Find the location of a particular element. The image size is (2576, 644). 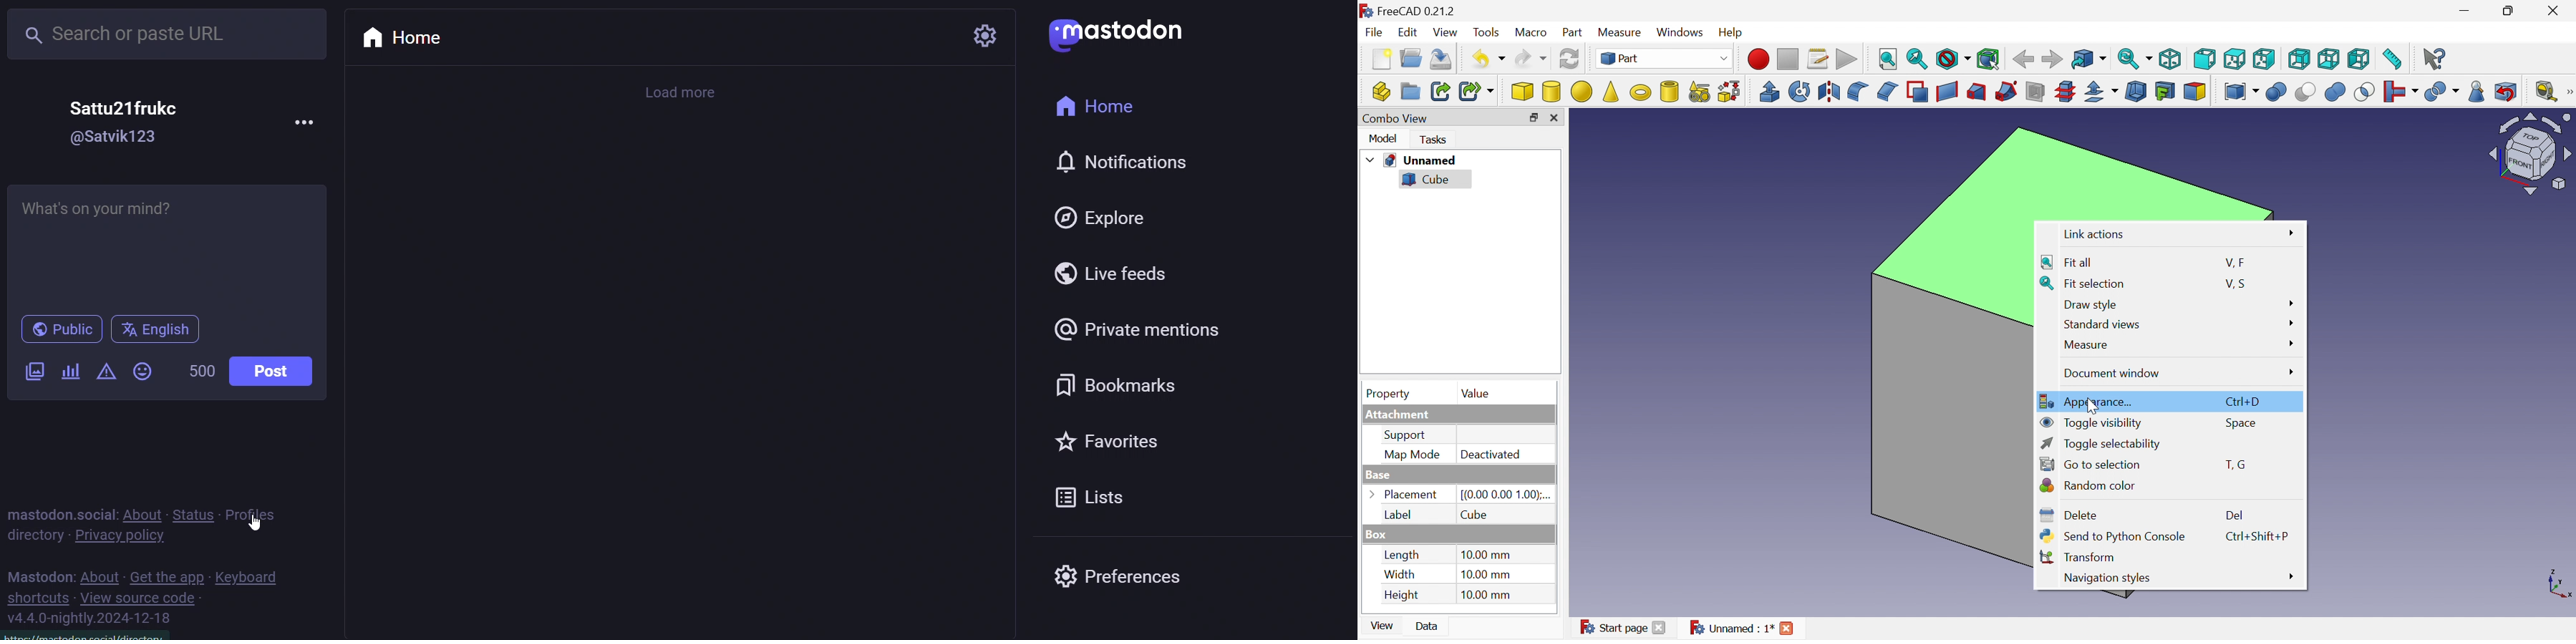

Edit is located at coordinates (1408, 30).